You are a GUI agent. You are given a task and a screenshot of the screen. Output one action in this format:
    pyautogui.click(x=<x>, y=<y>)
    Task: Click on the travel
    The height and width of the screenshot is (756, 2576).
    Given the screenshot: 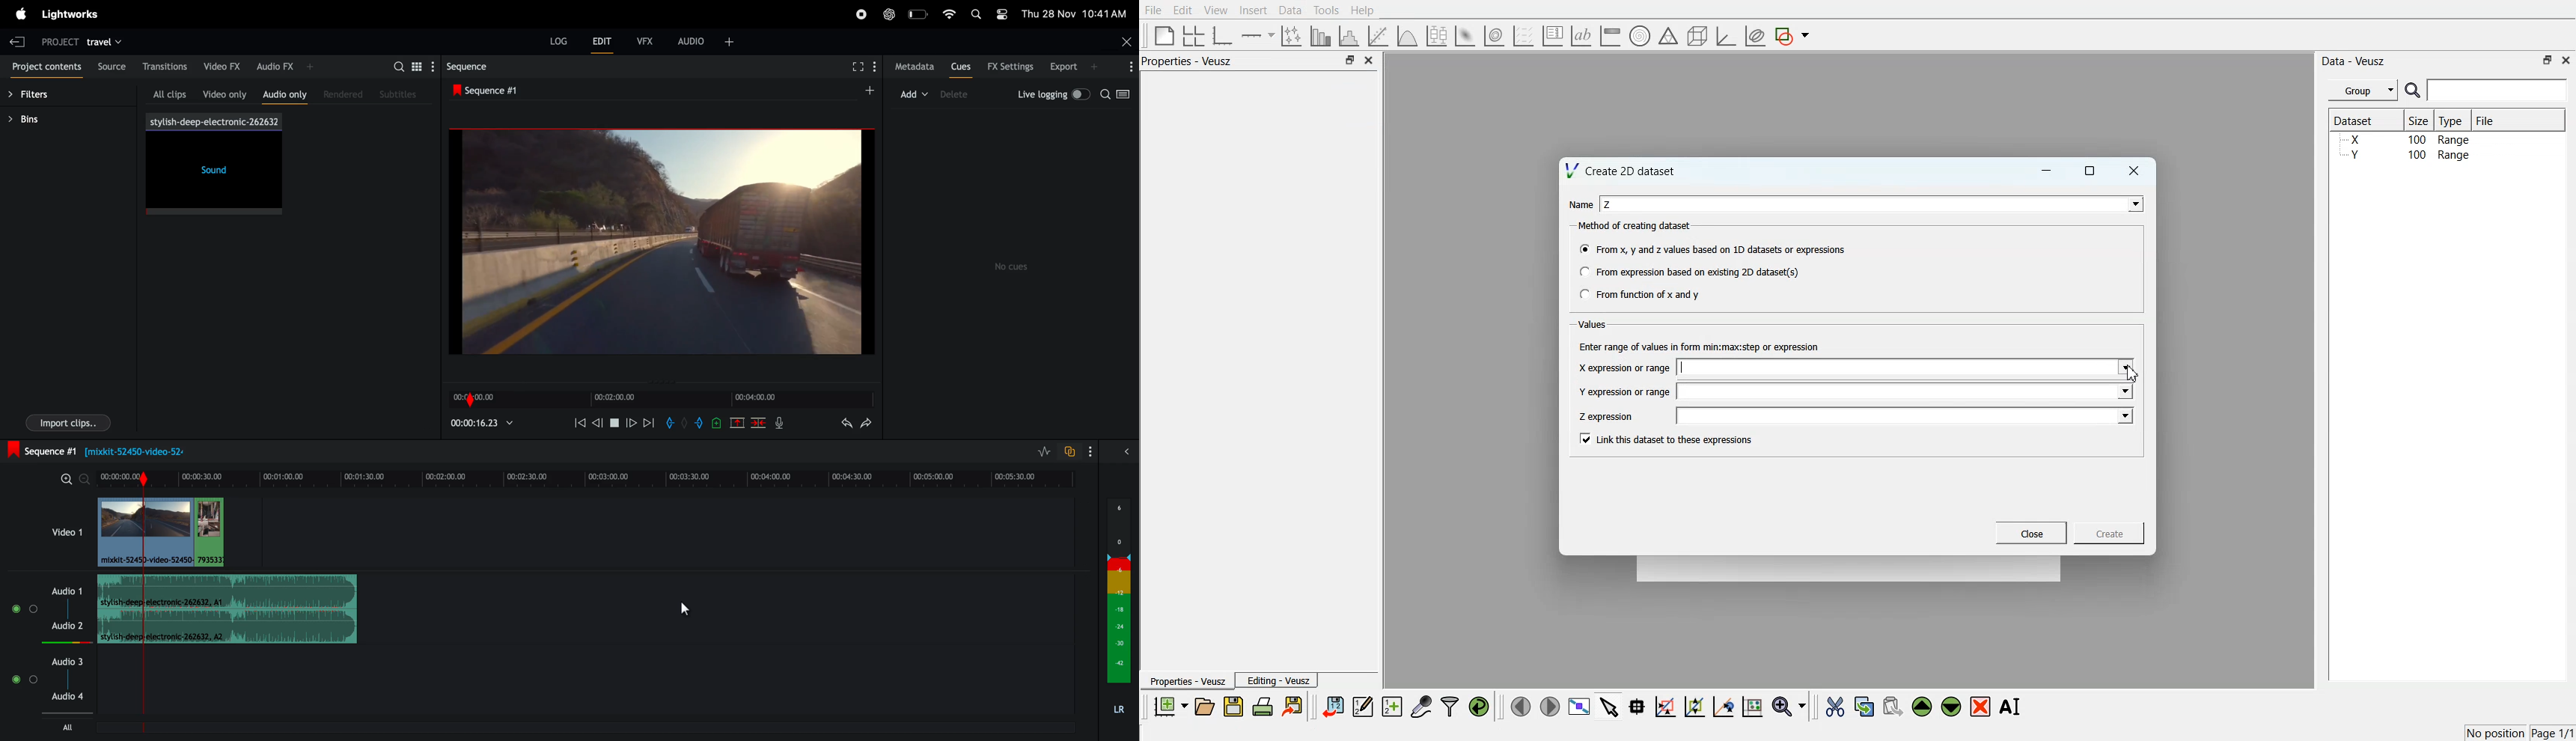 What is the action you would take?
    pyautogui.click(x=104, y=44)
    